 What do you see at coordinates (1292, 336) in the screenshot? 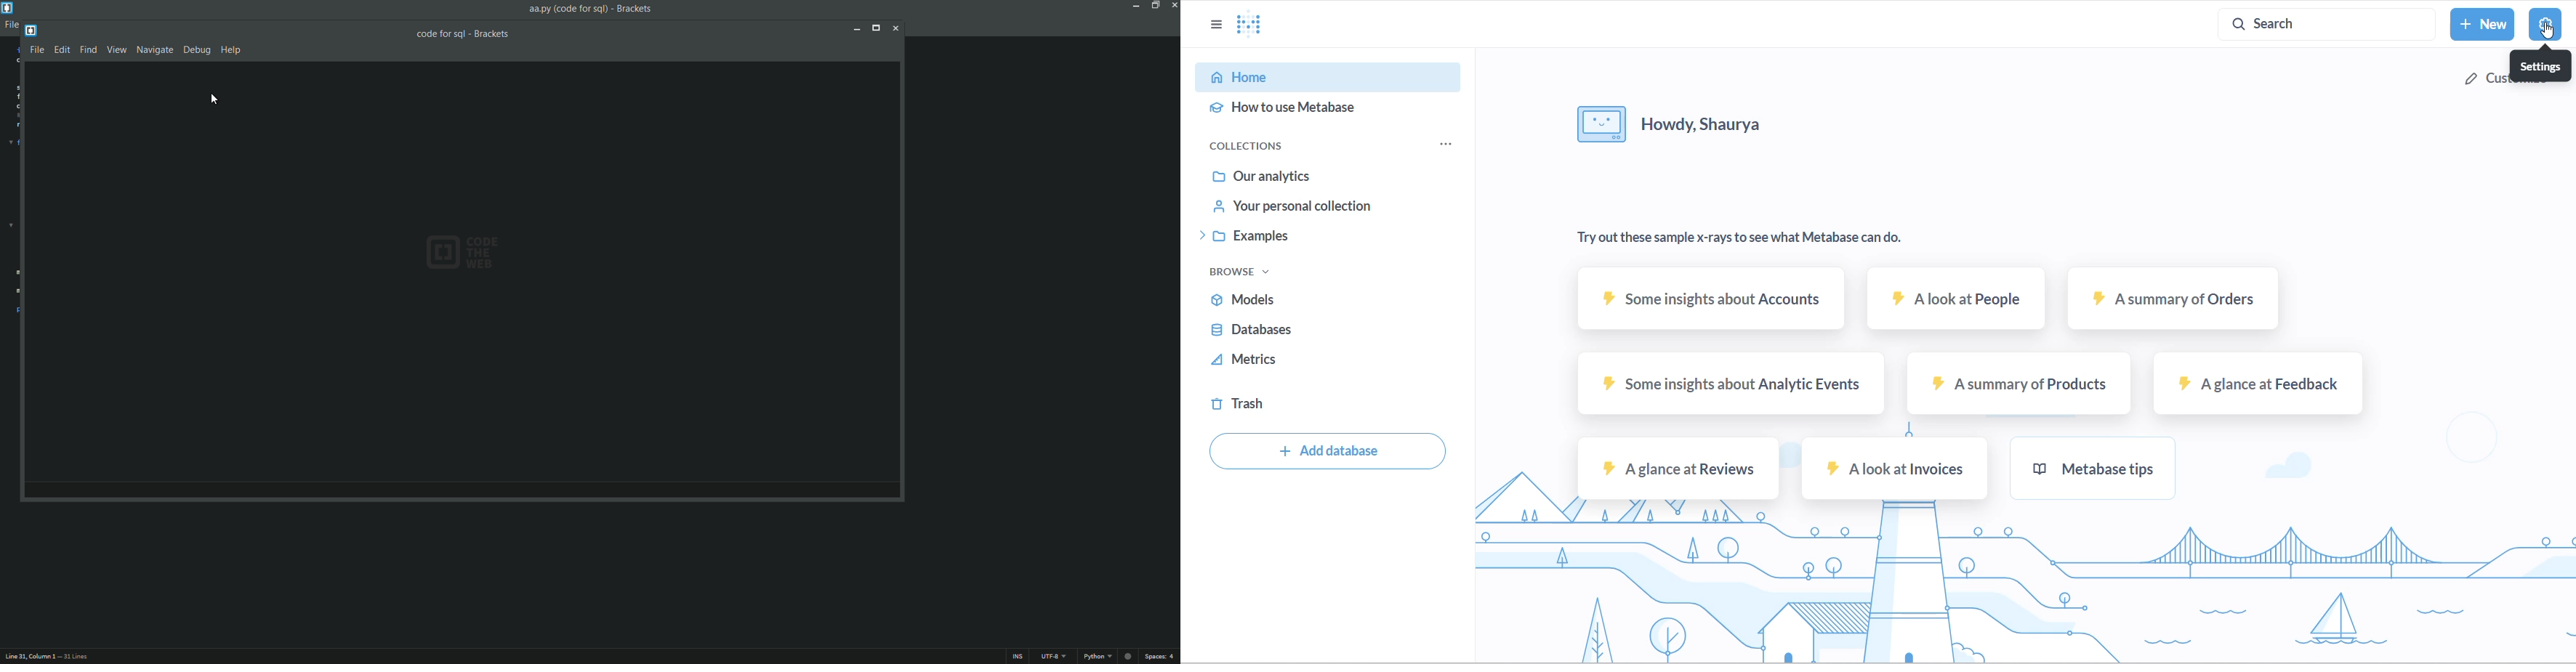
I see `DATABSES` at bounding box center [1292, 336].